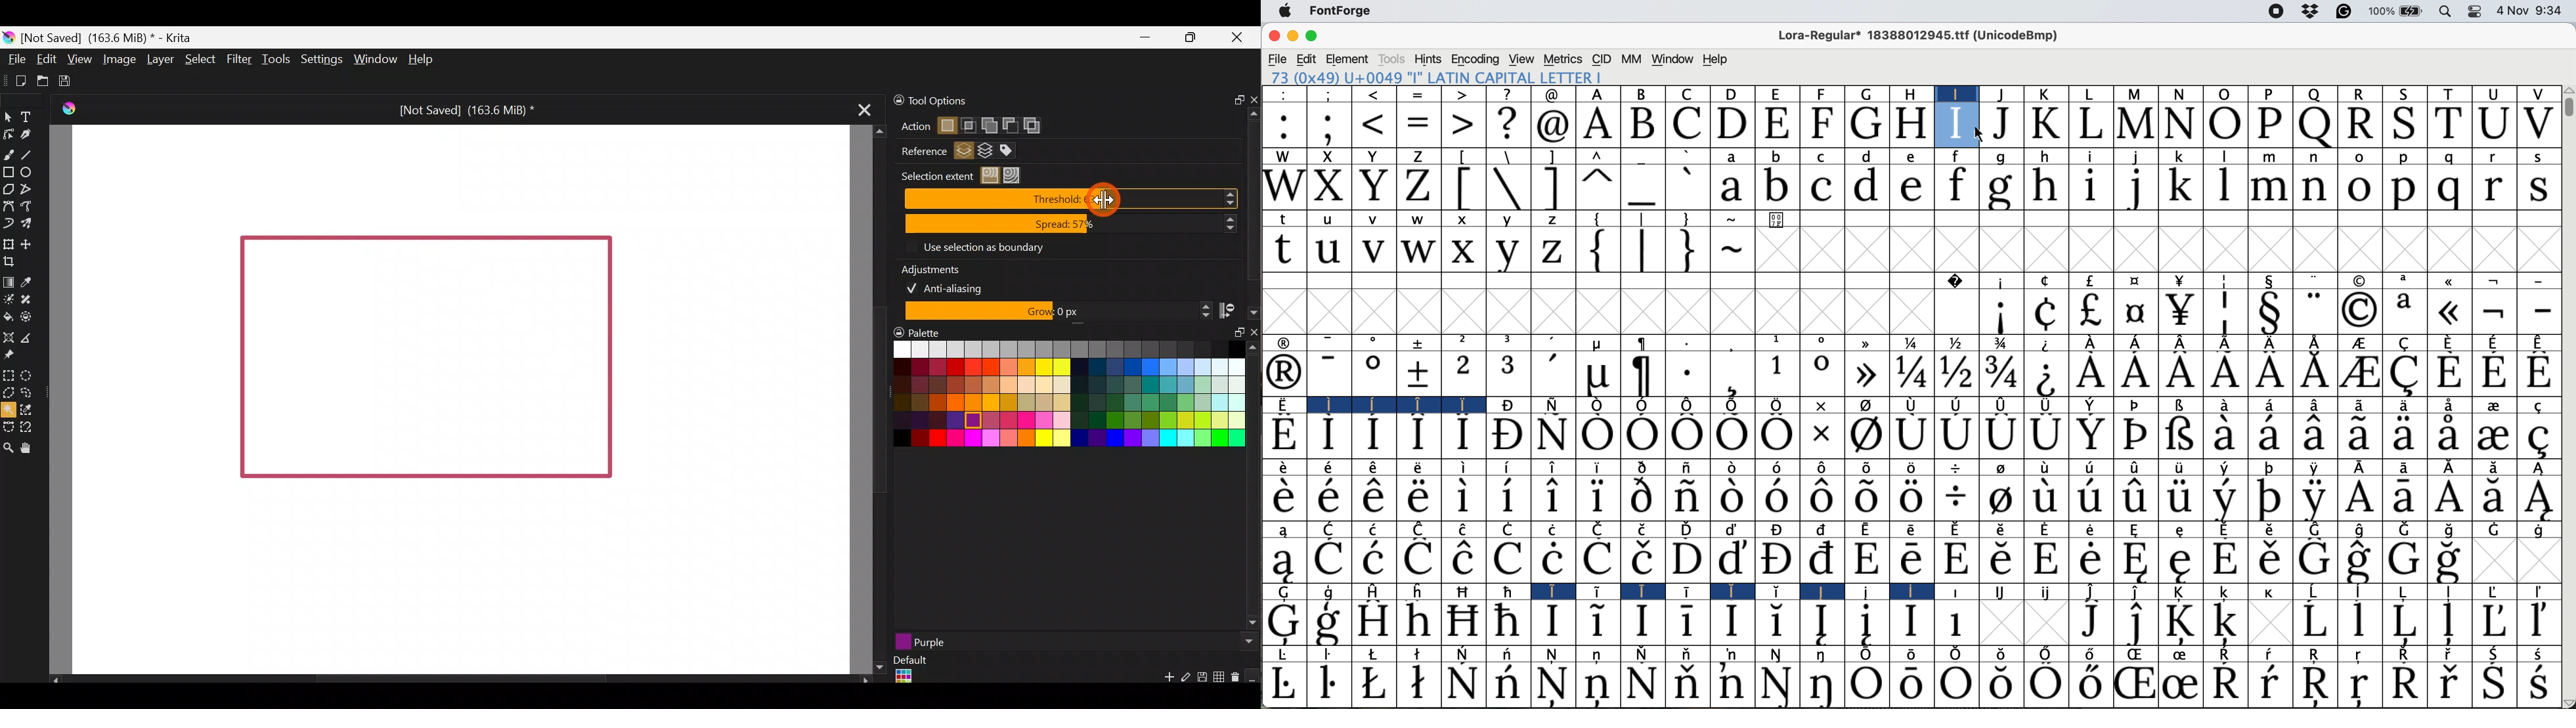  Describe the element at coordinates (1331, 94) in the screenshot. I see `;` at that location.